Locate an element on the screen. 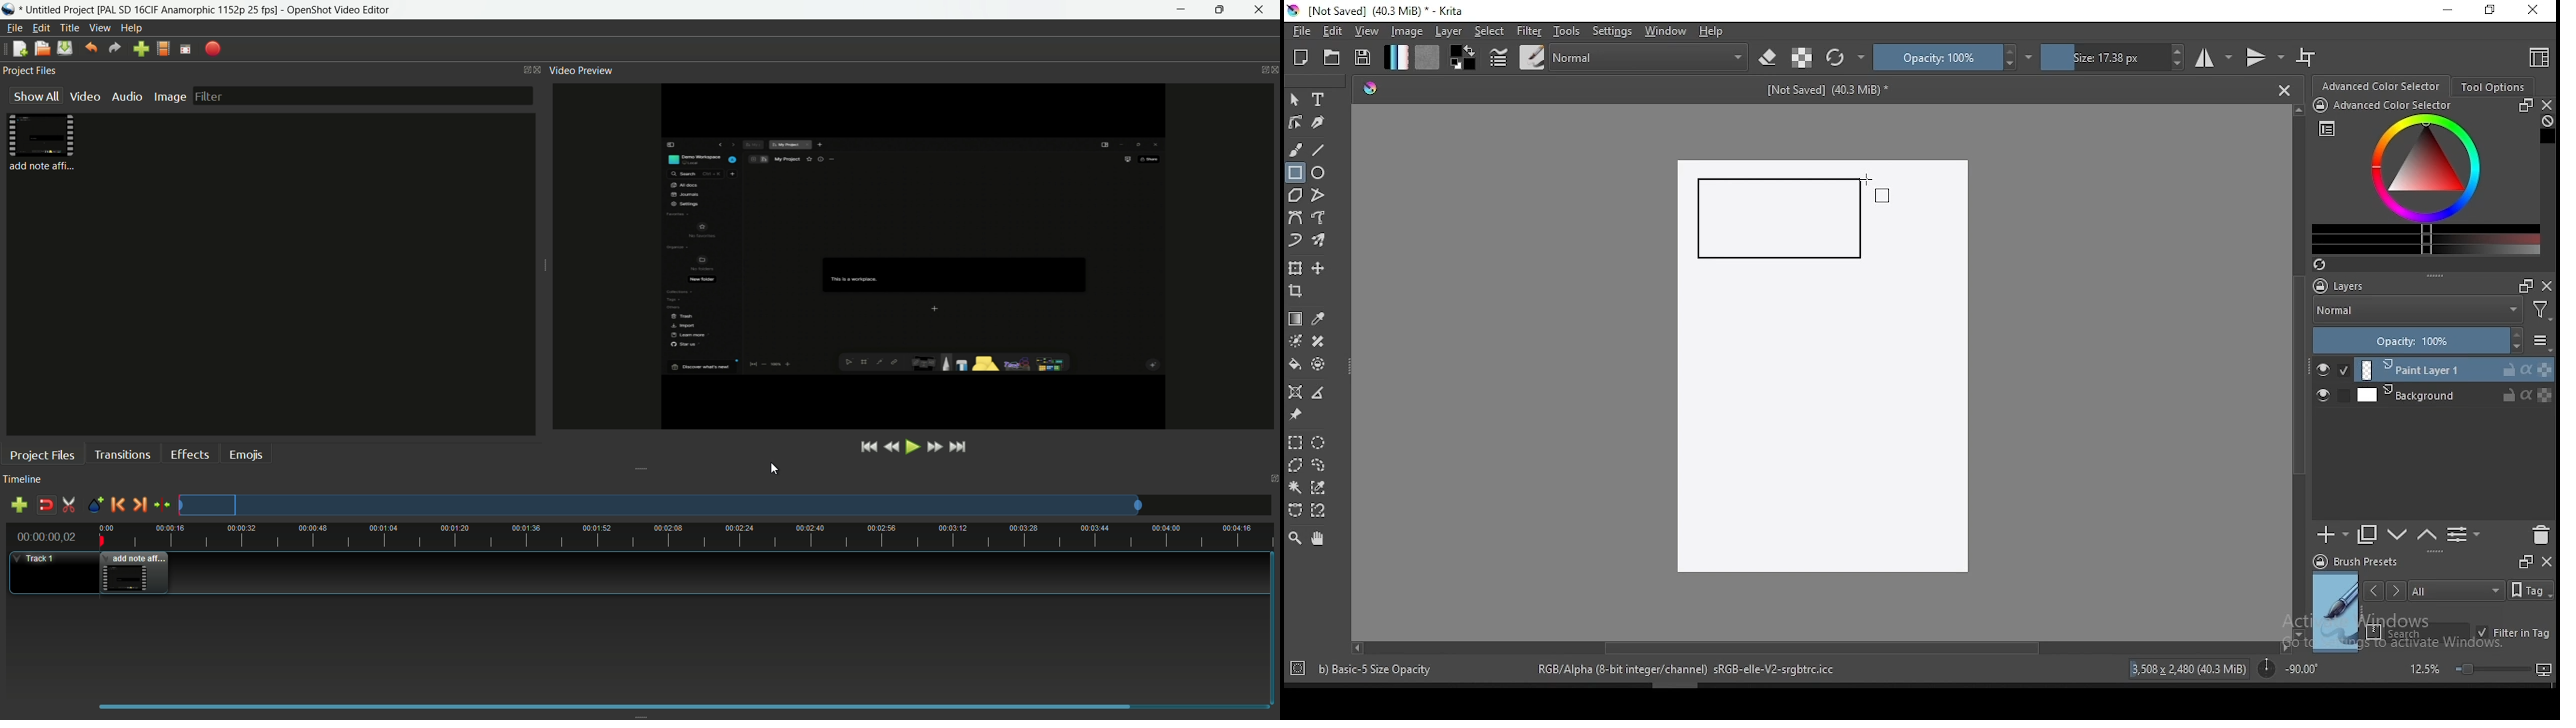 The height and width of the screenshot is (728, 2576). audio is located at coordinates (126, 95).